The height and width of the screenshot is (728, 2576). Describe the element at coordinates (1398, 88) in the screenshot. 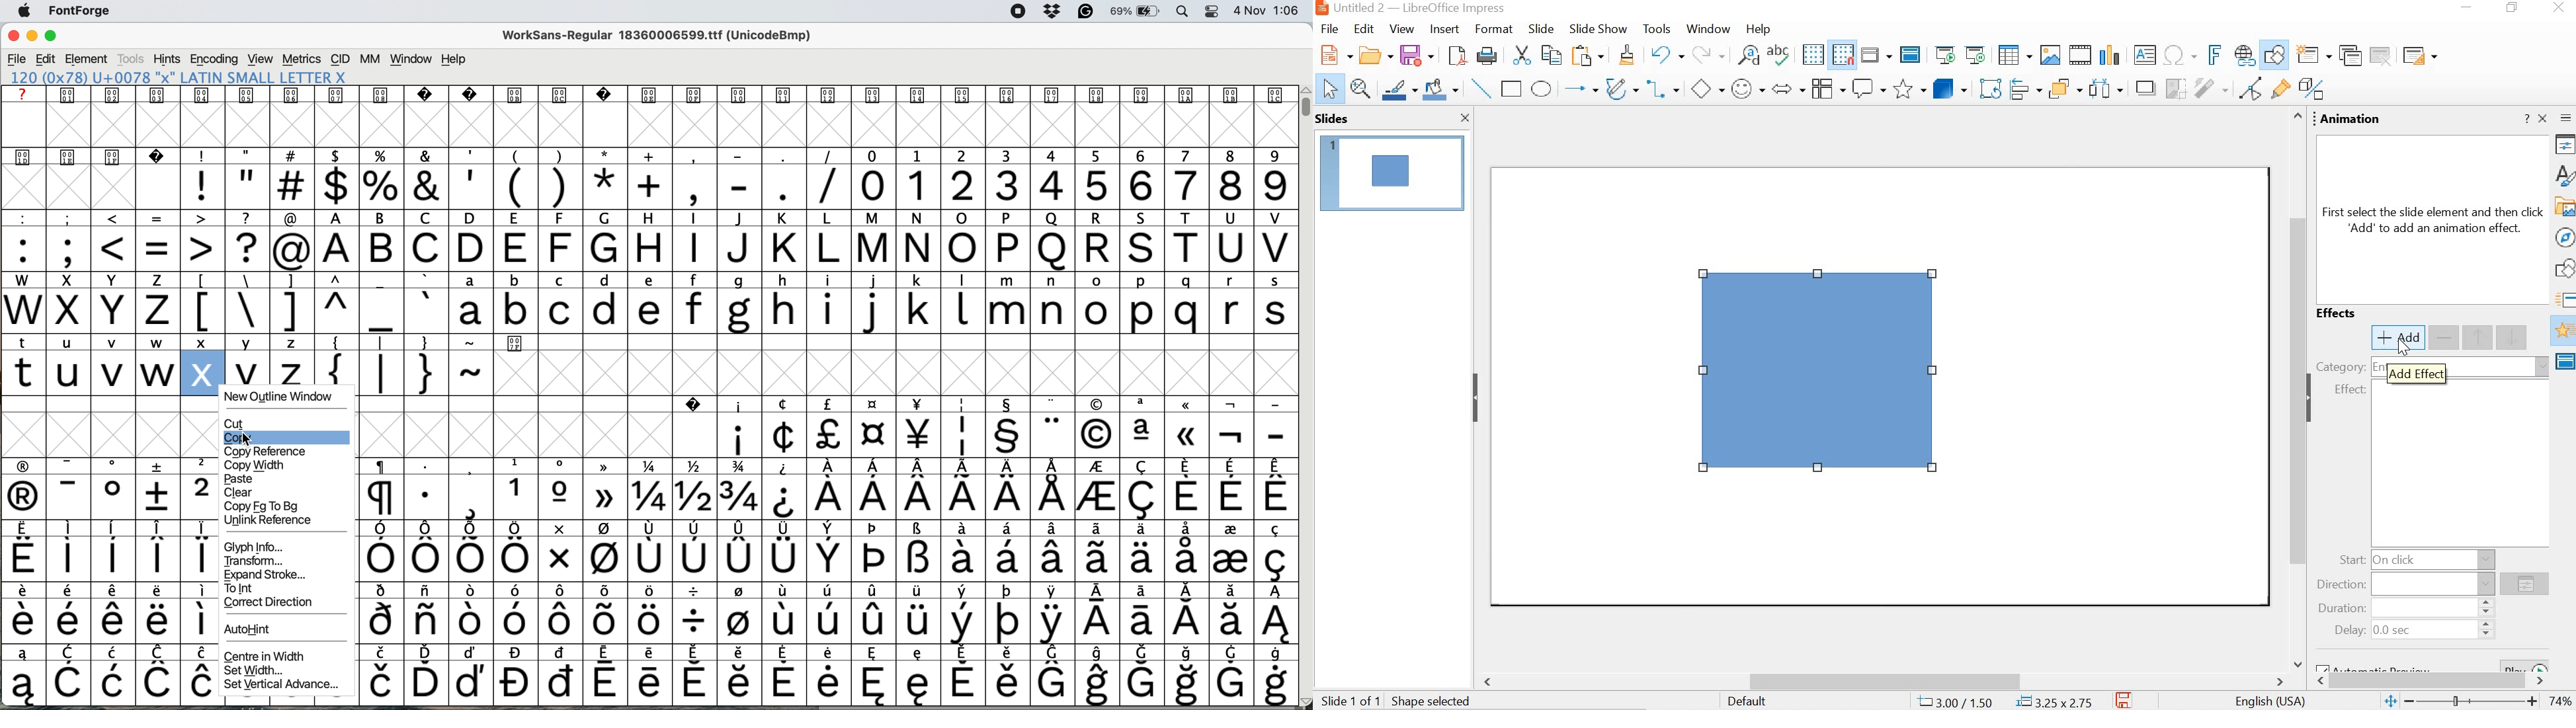

I see `line color` at that location.